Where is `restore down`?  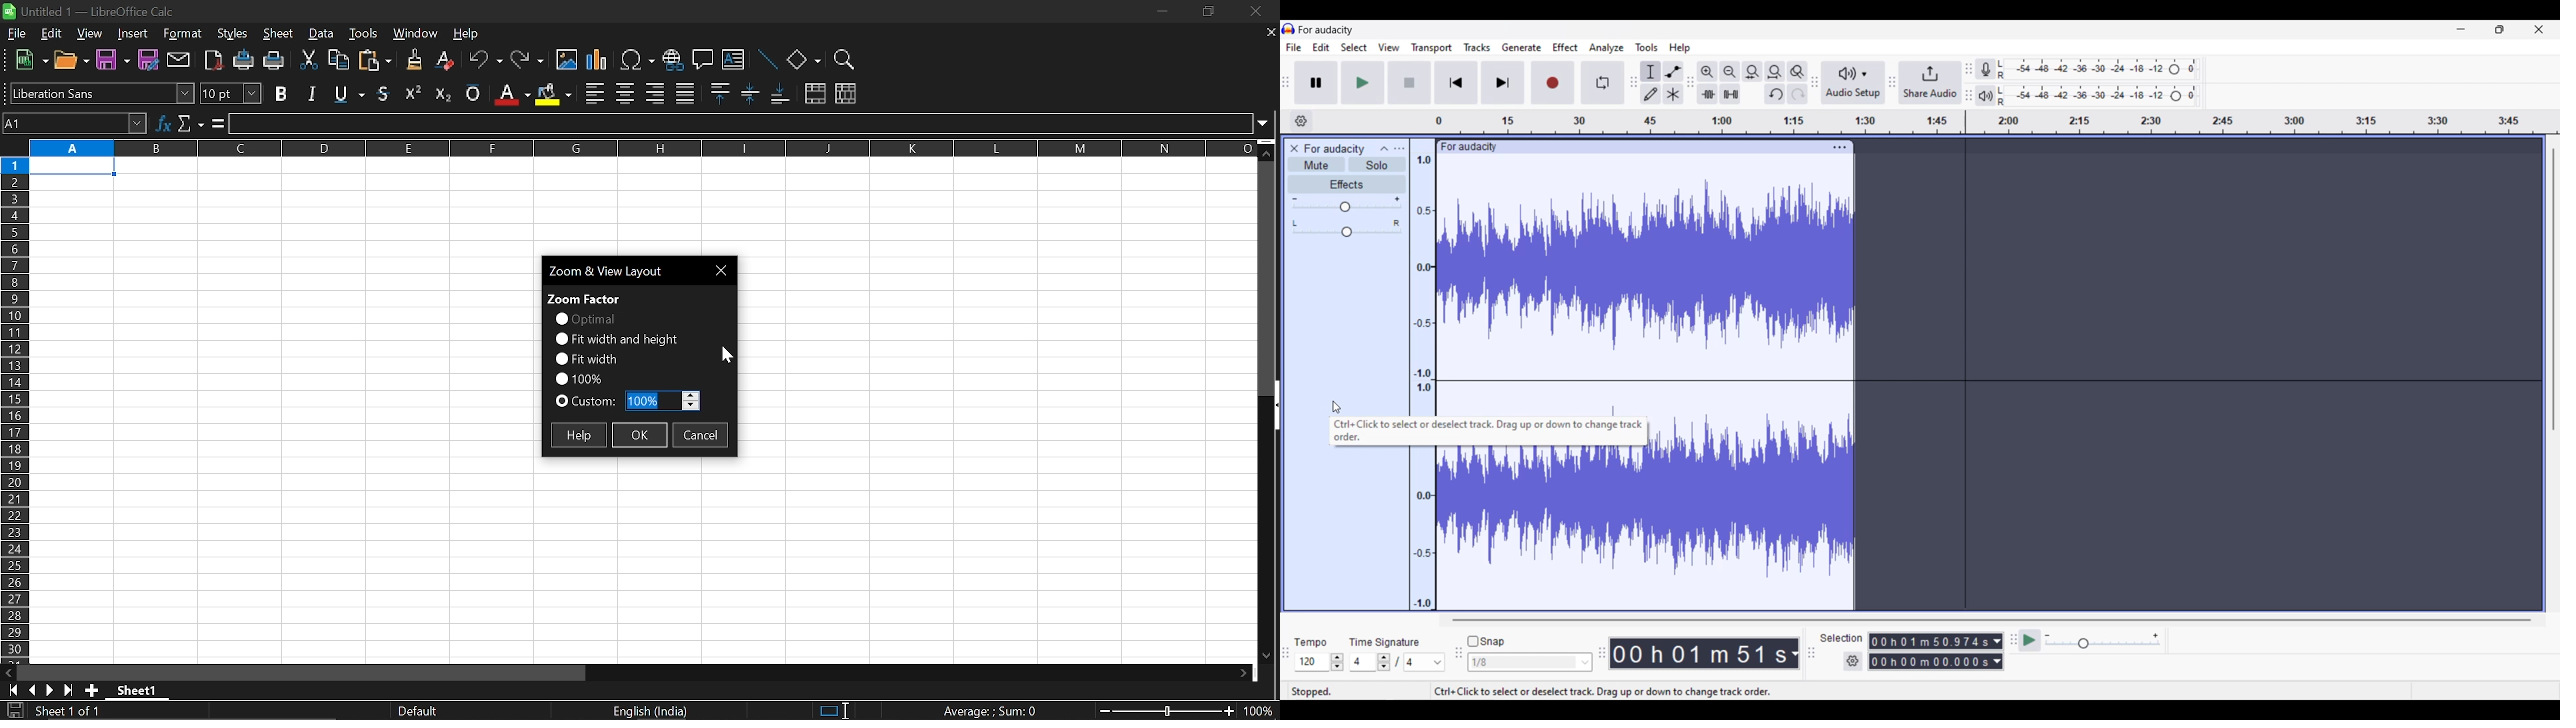
restore down is located at coordinates (1206, 13).